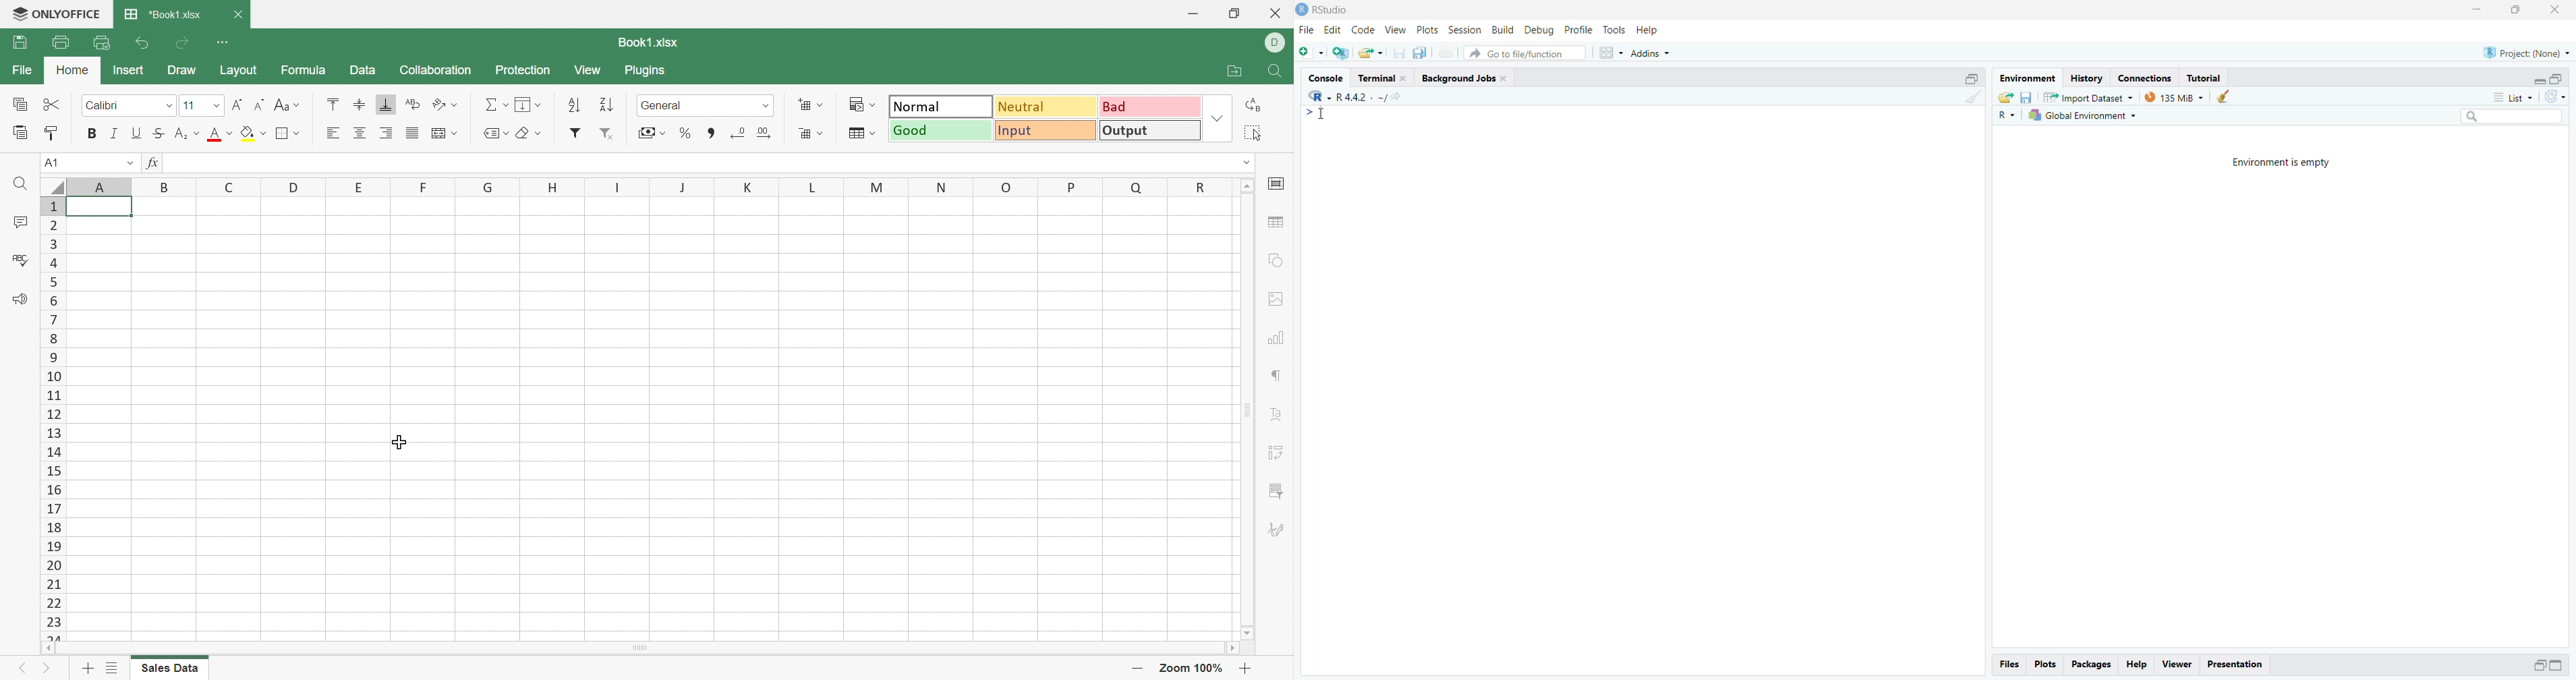 The image size is (2576, 700). What do you see at coordinates (385, 103) in the screenshot?
I see `Align Bottom` at bounding box center [385, 103].